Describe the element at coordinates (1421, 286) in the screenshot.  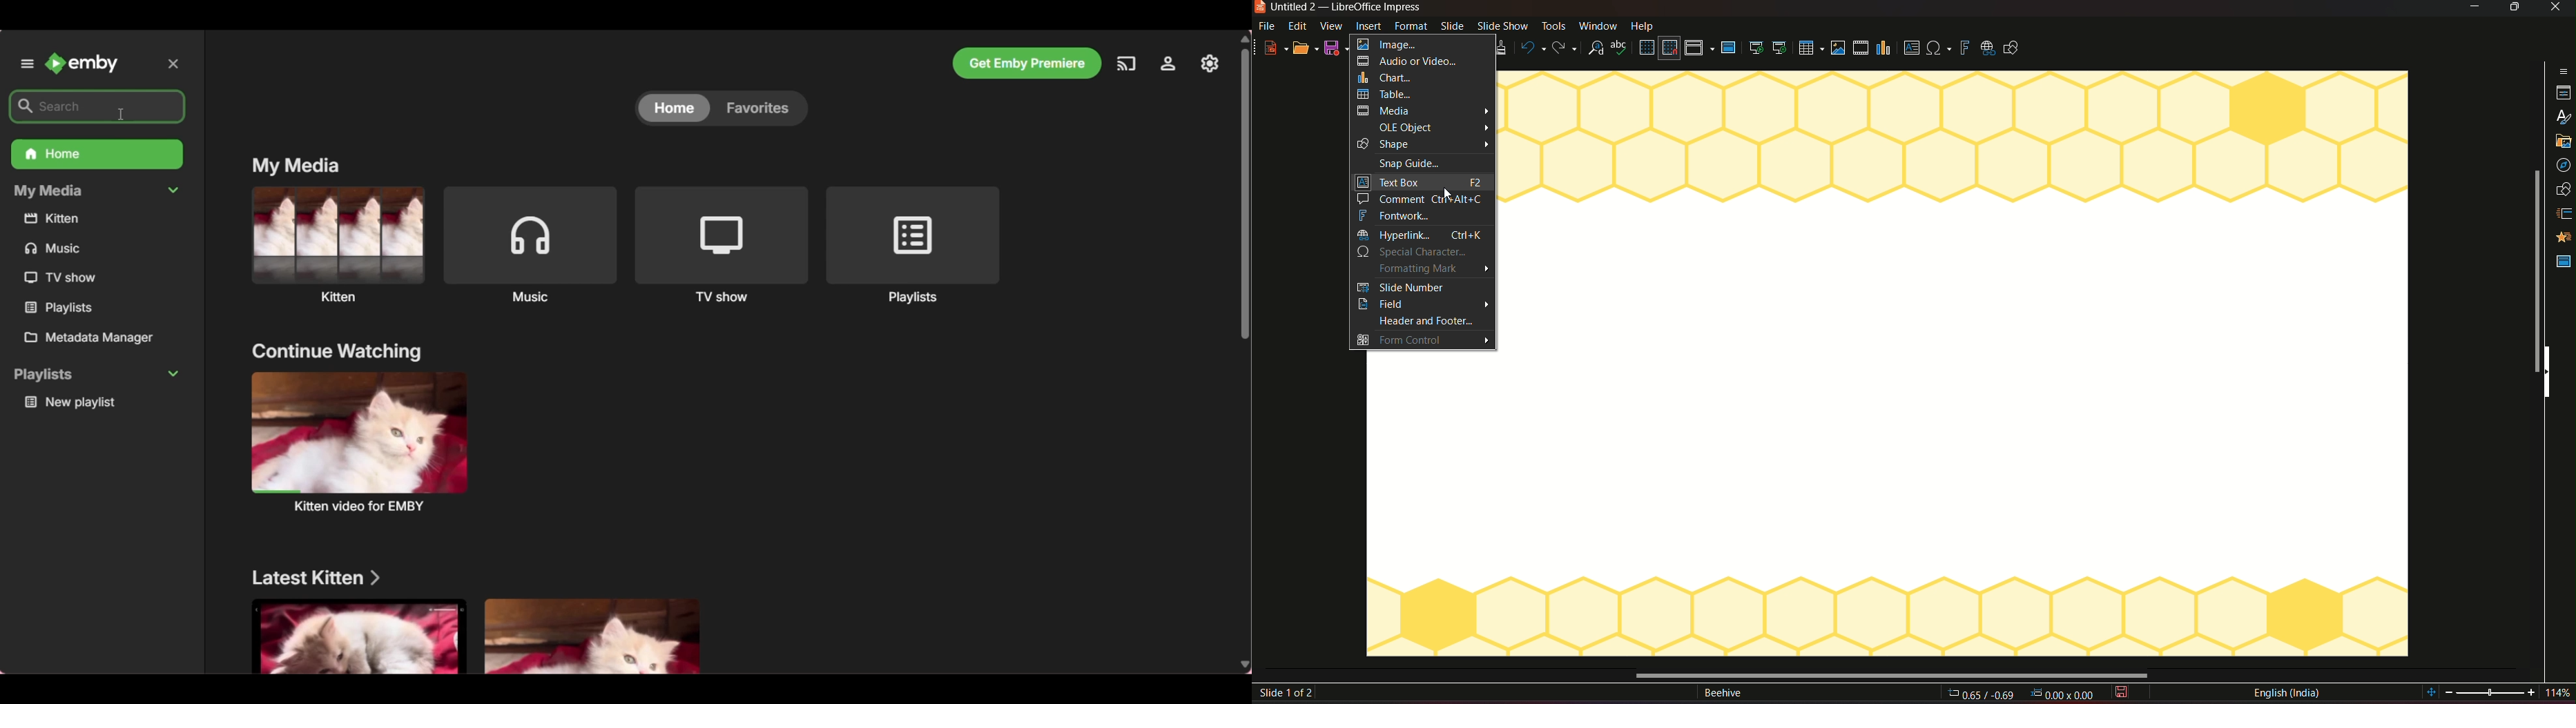
I see `slide number` at that location.